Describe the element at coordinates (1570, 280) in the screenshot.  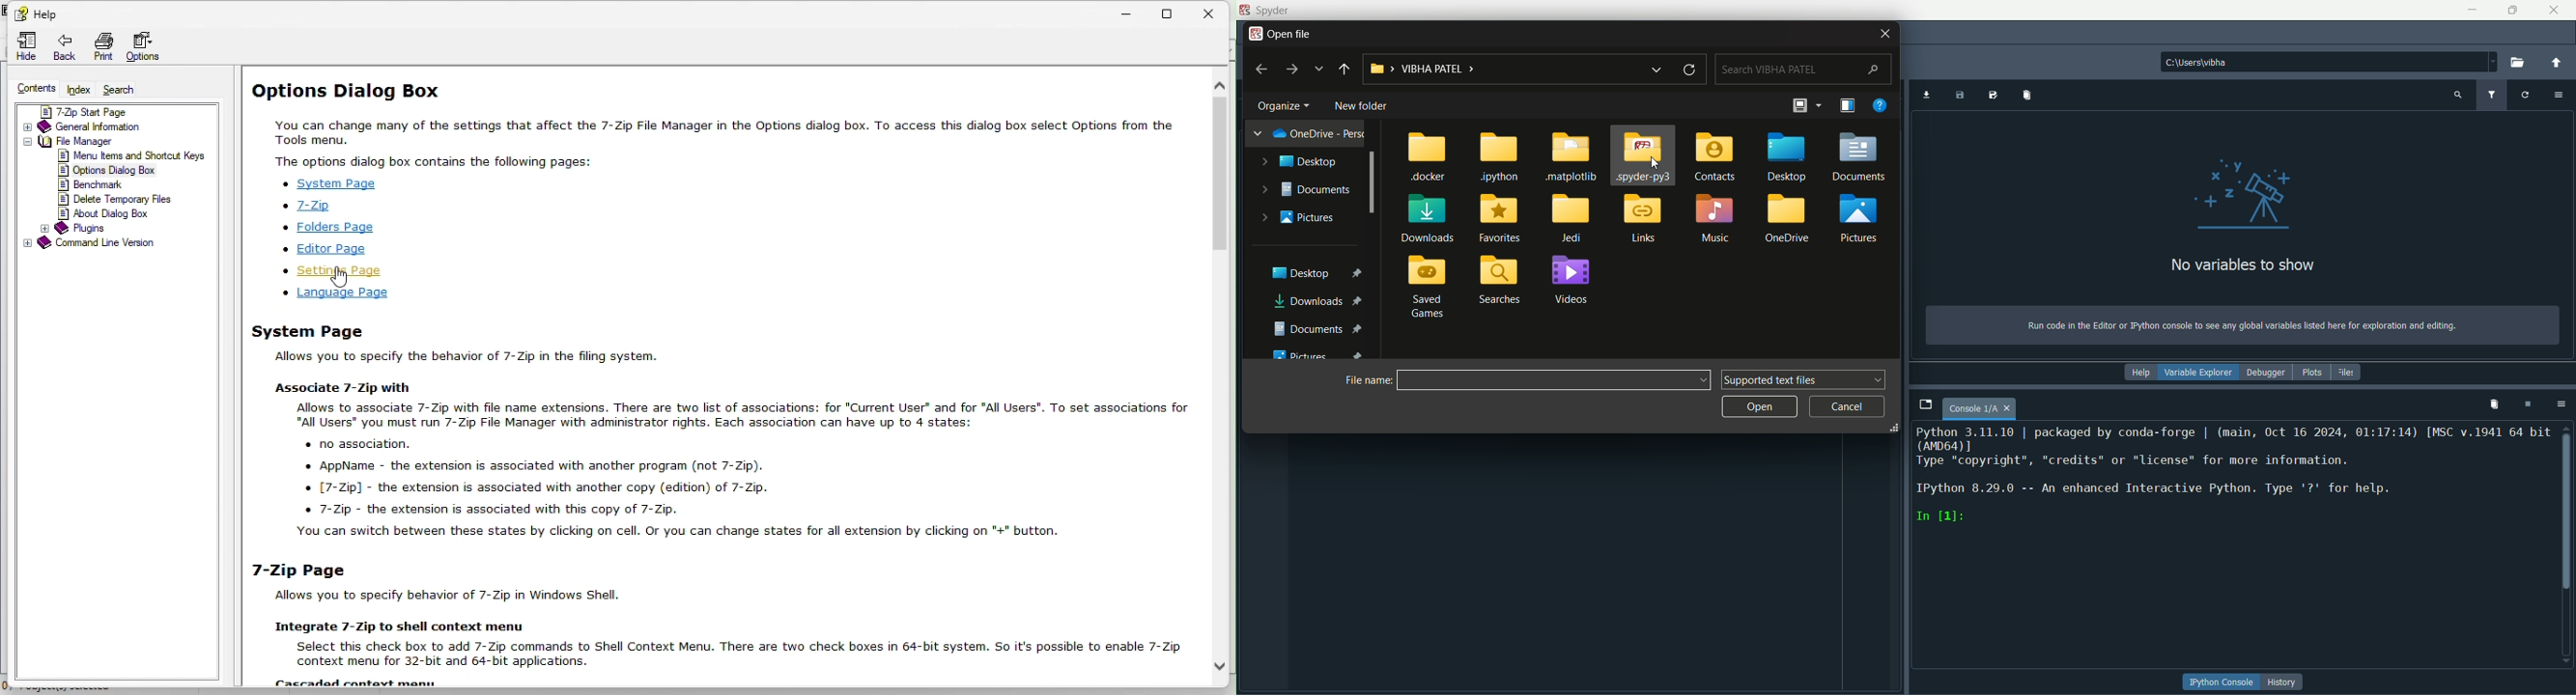
I see `folder` at that location.